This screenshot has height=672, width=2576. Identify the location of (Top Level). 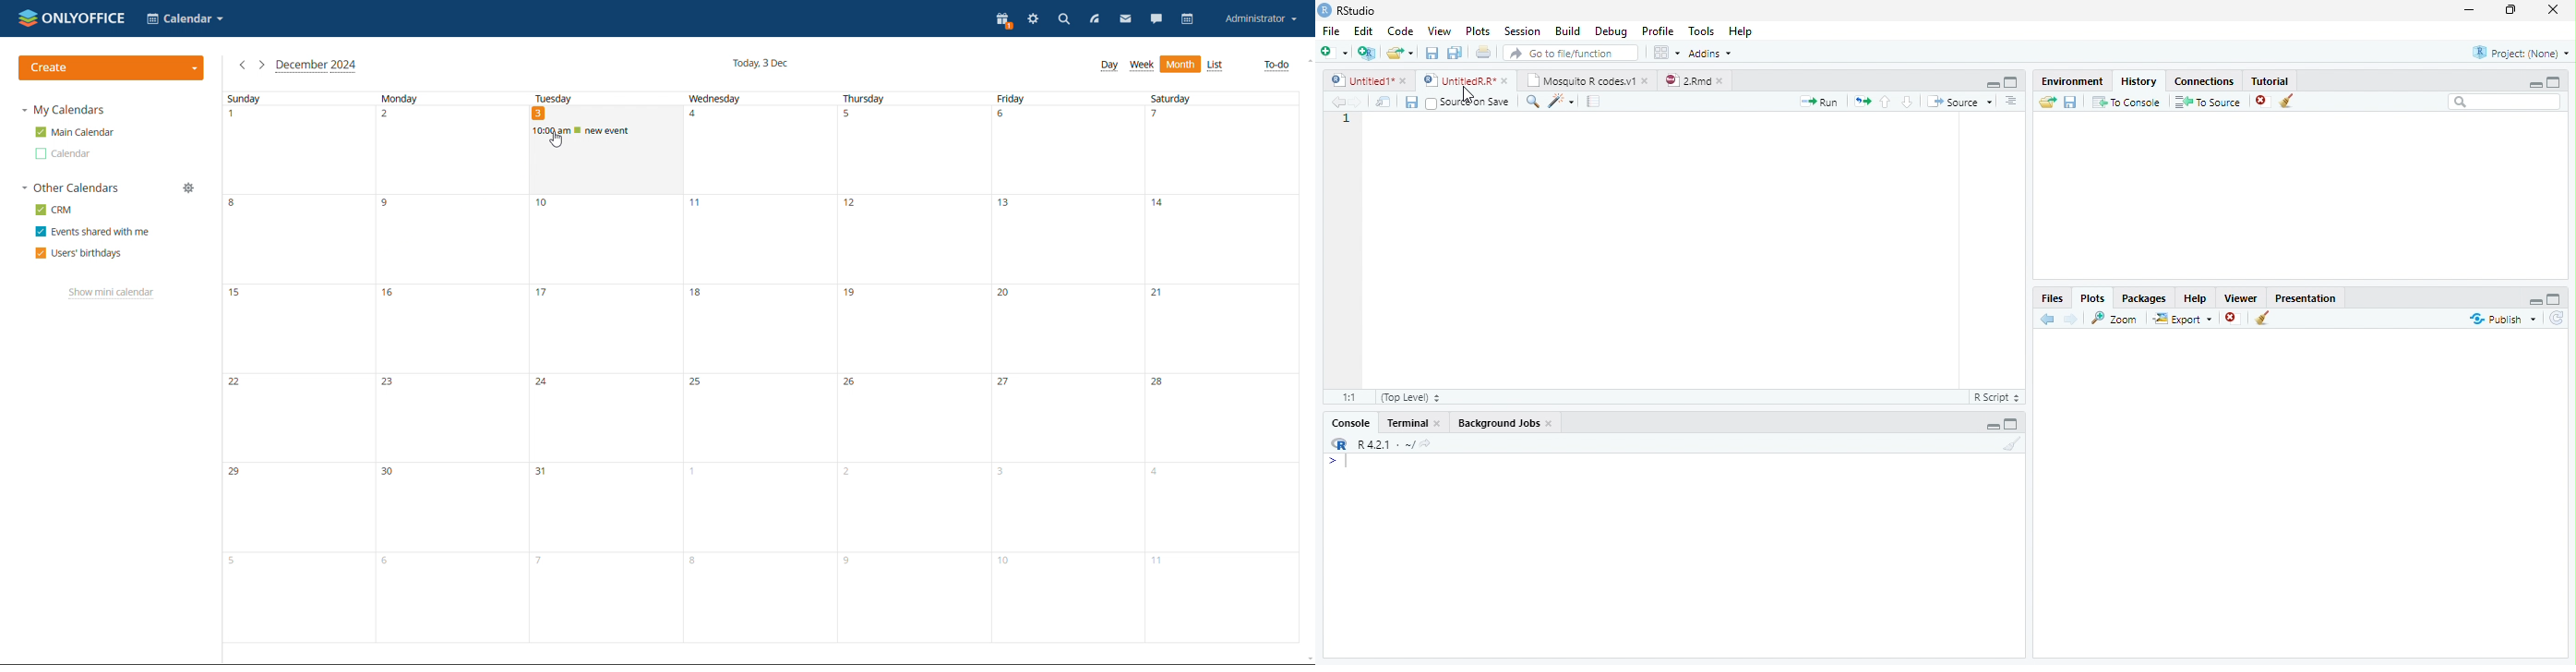
(1410, 397).